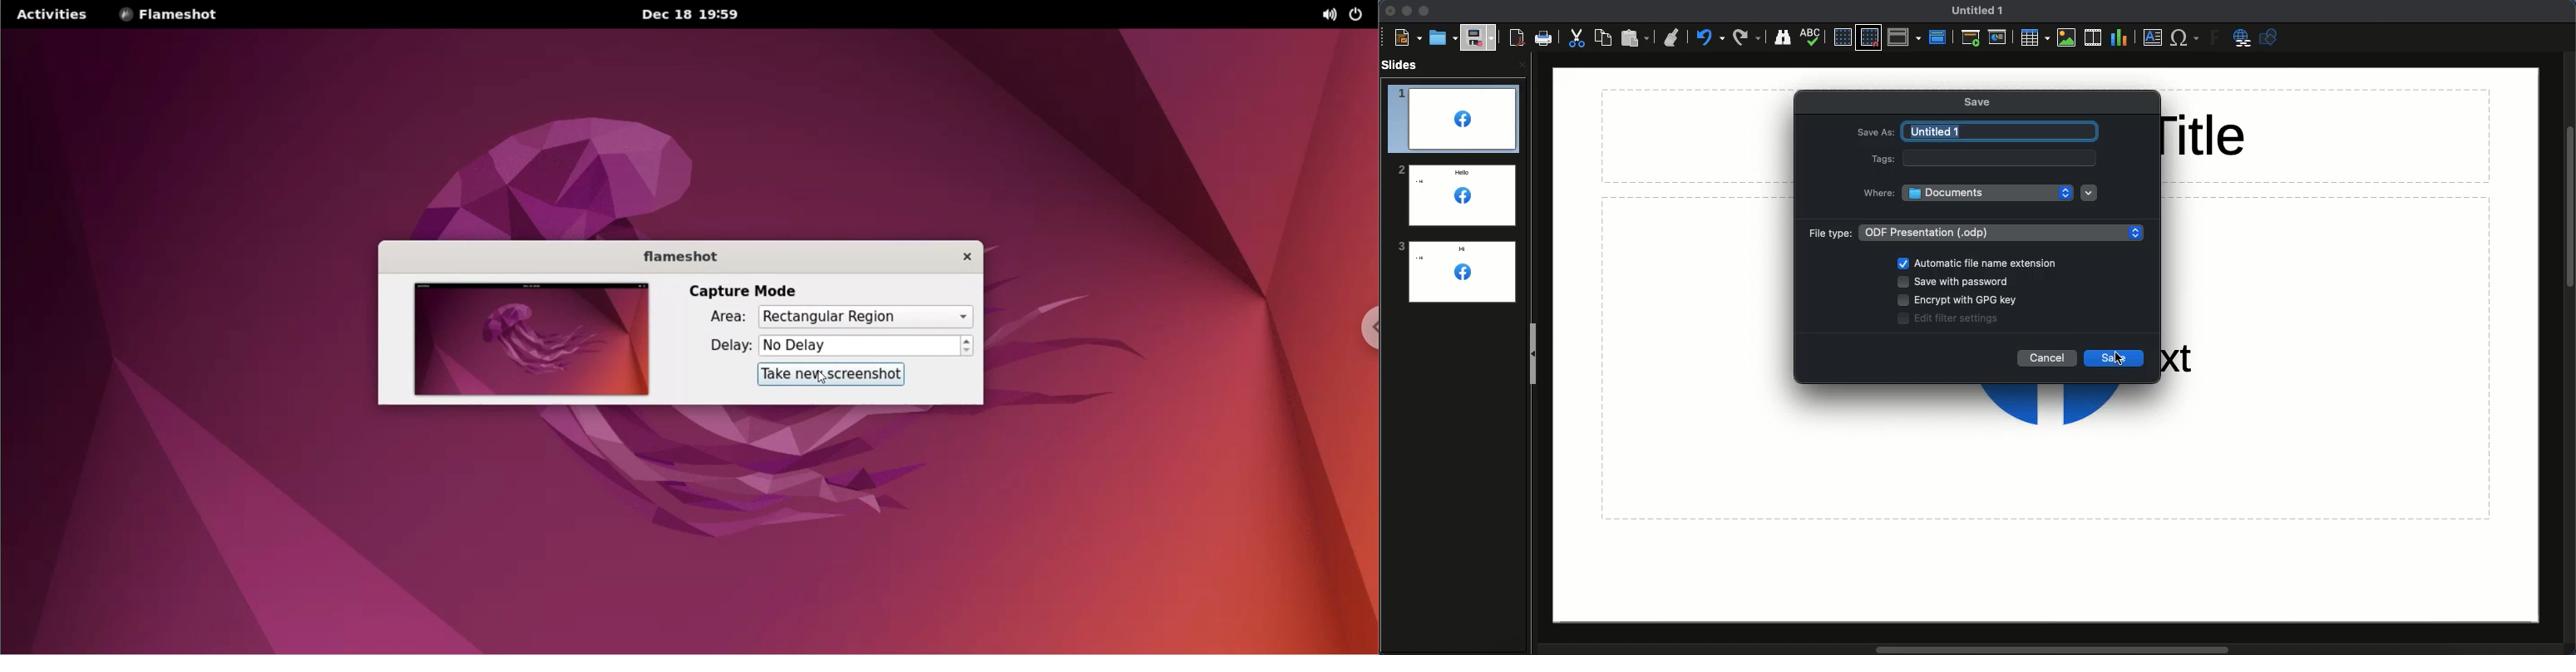 This screenshot has height=672, width=2576. Describe the element at coordinates (1959, 300) in the screenshot. I see `Encrypt with GPG key` at that location.